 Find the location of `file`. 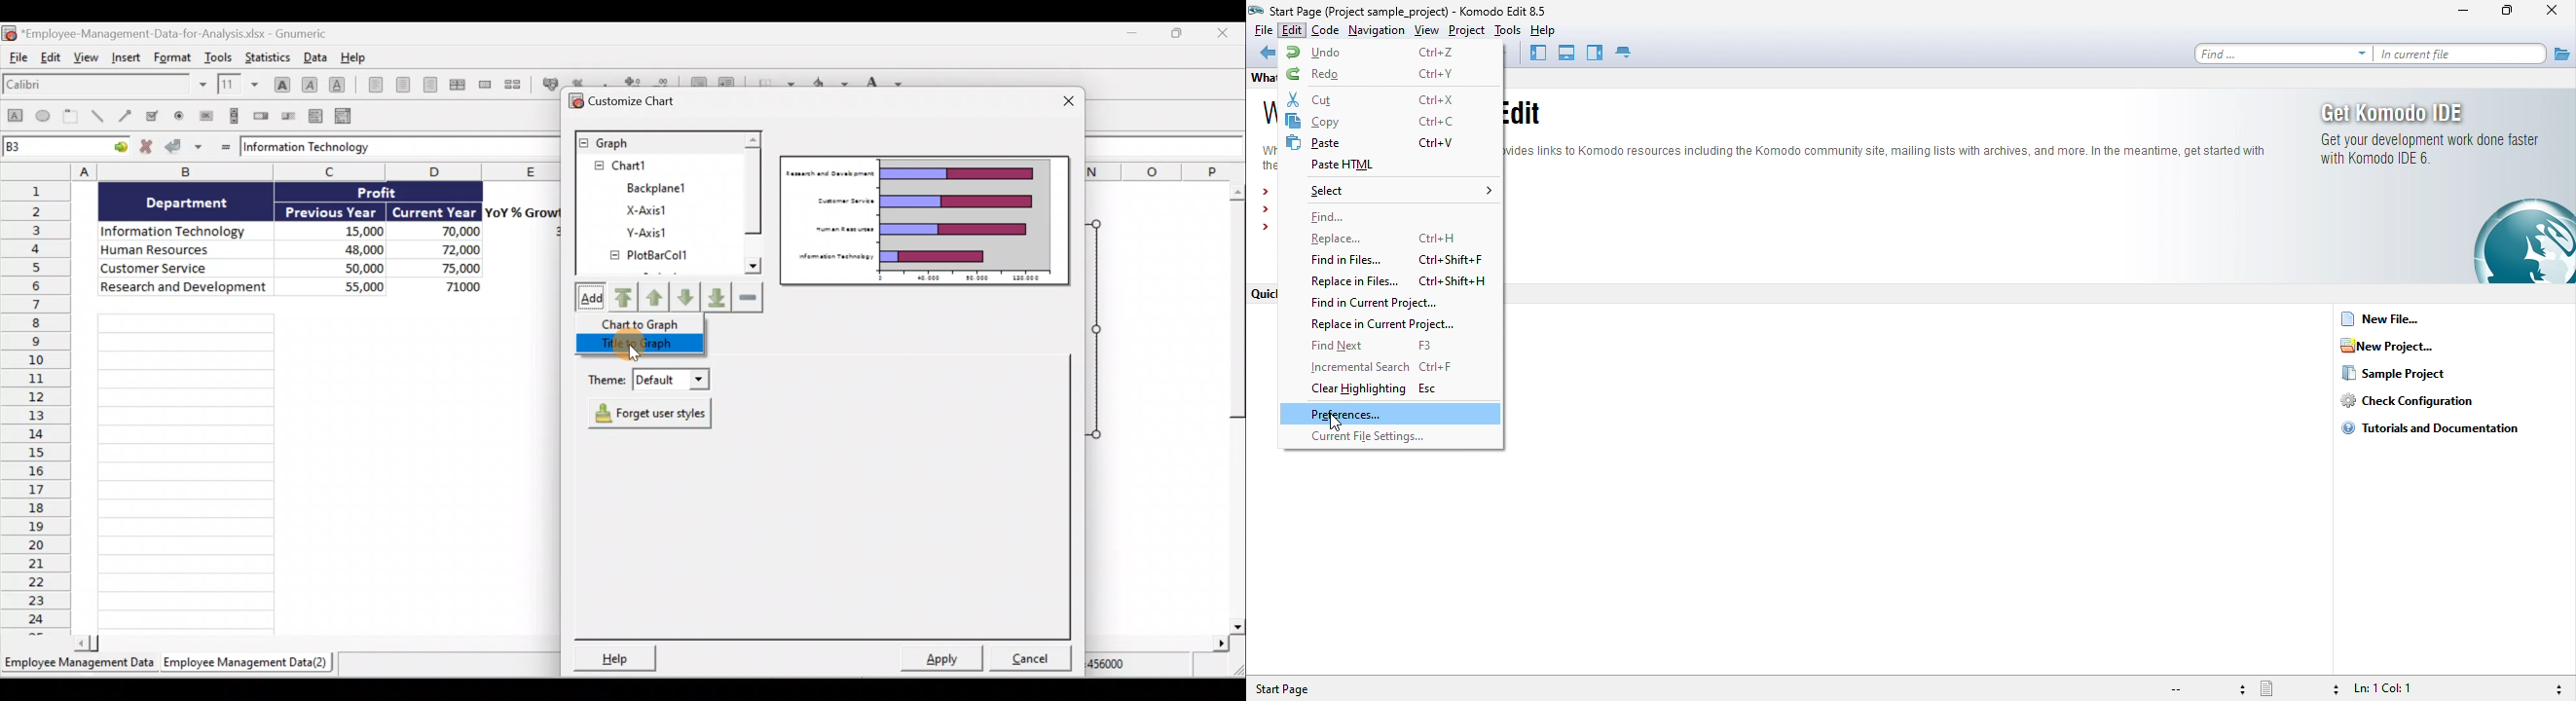

file is located at coordinates (2561, 53).